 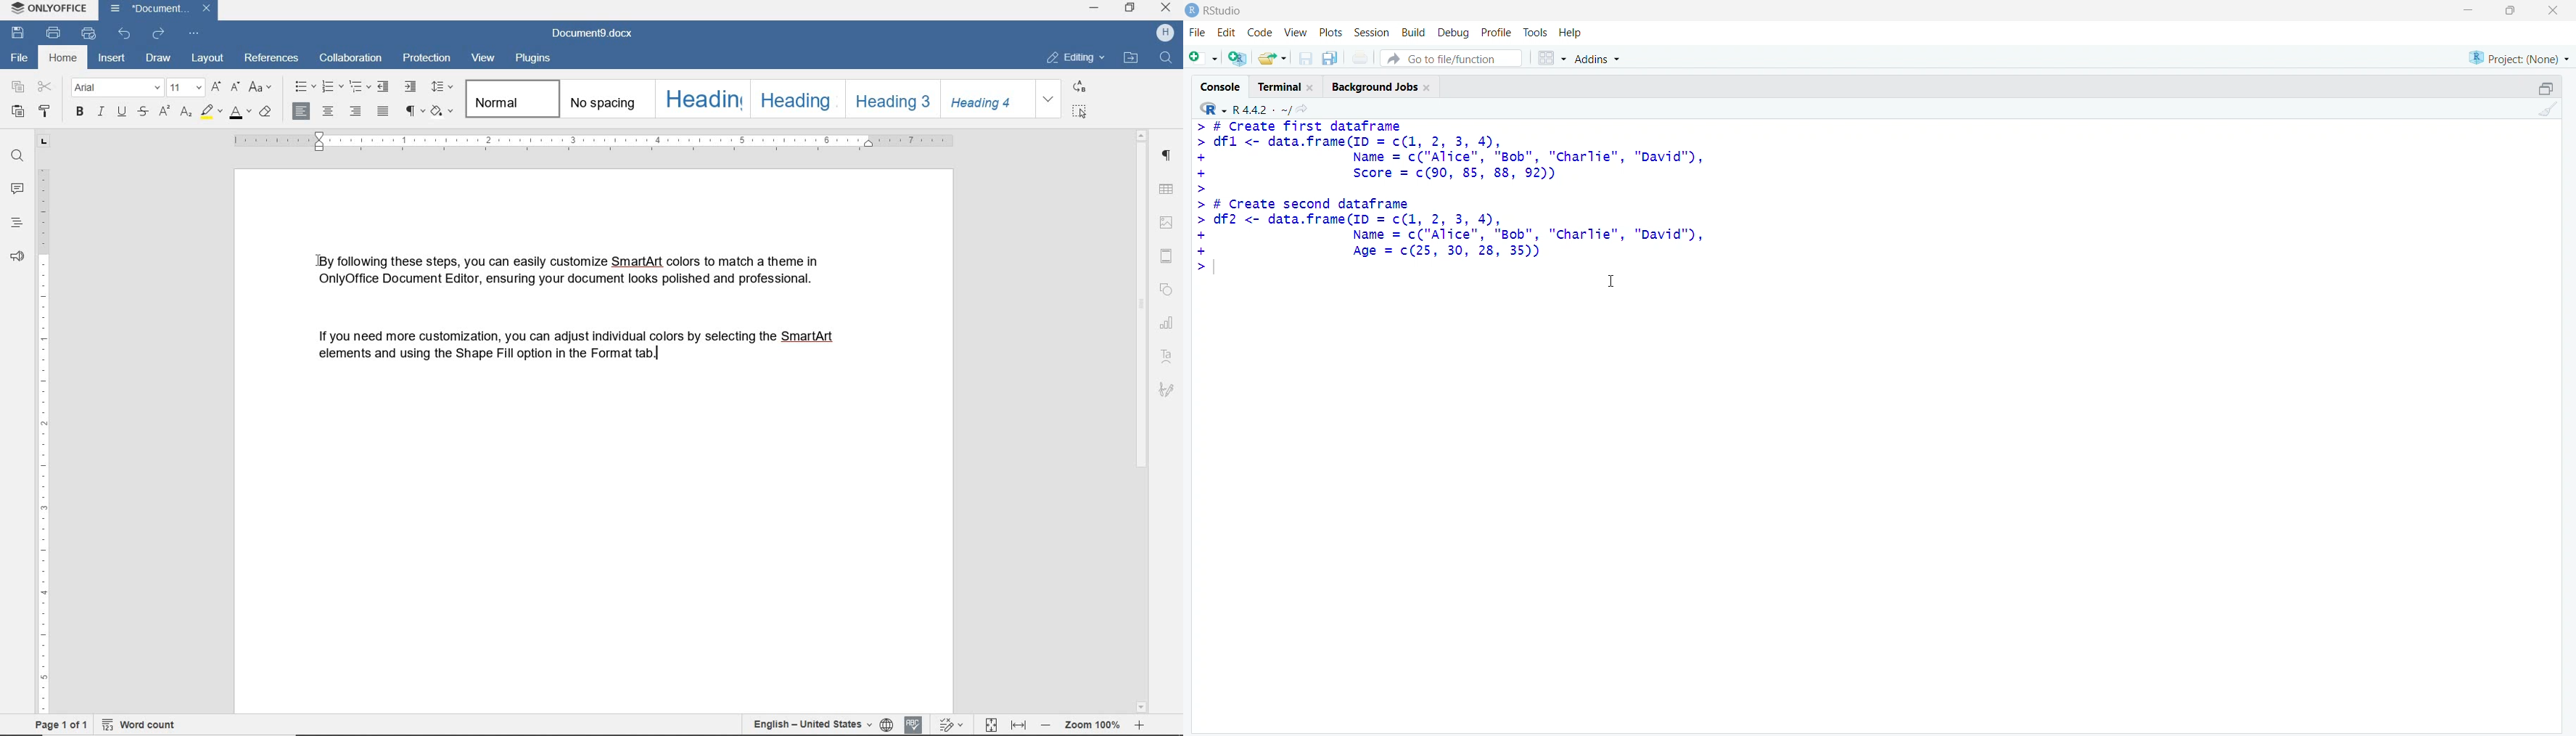 What do you see at coordinates (1078, 88) in the screenshot?
I see `replace` at bounding box center [1078, 88].